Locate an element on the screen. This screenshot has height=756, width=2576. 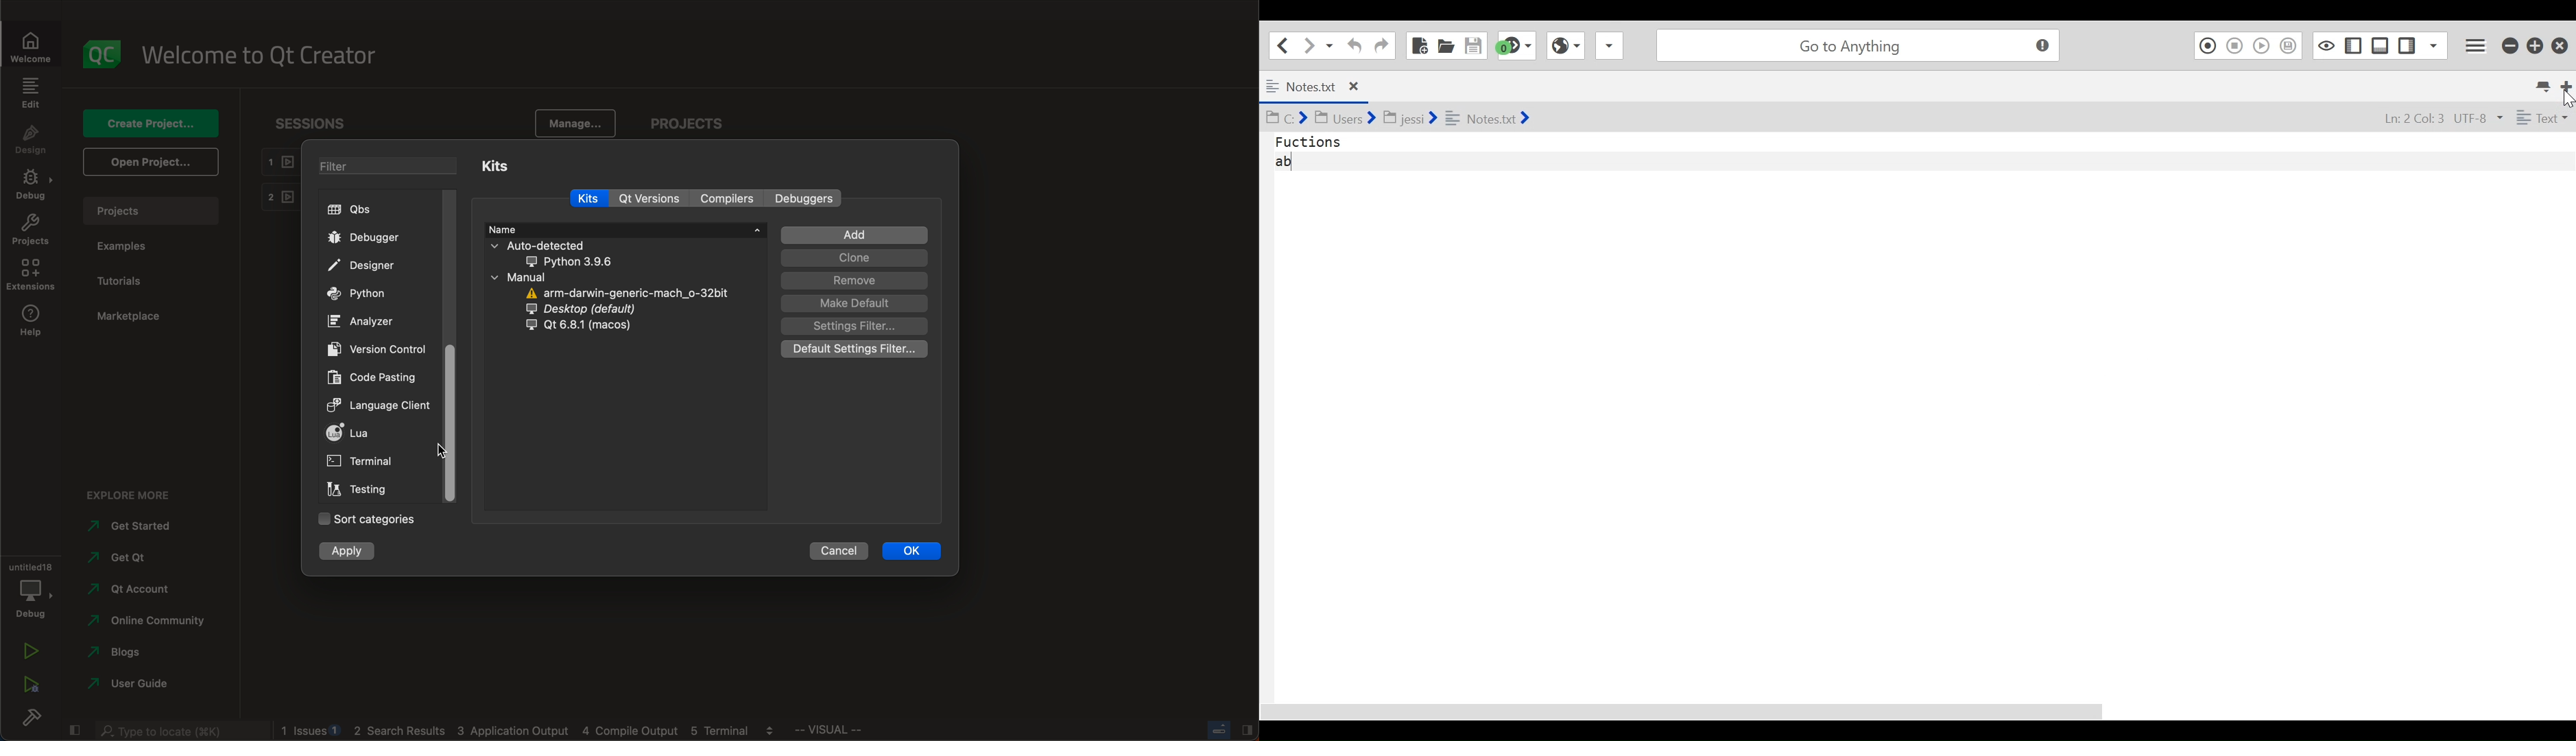
settings is located at coordinates (857, 325).